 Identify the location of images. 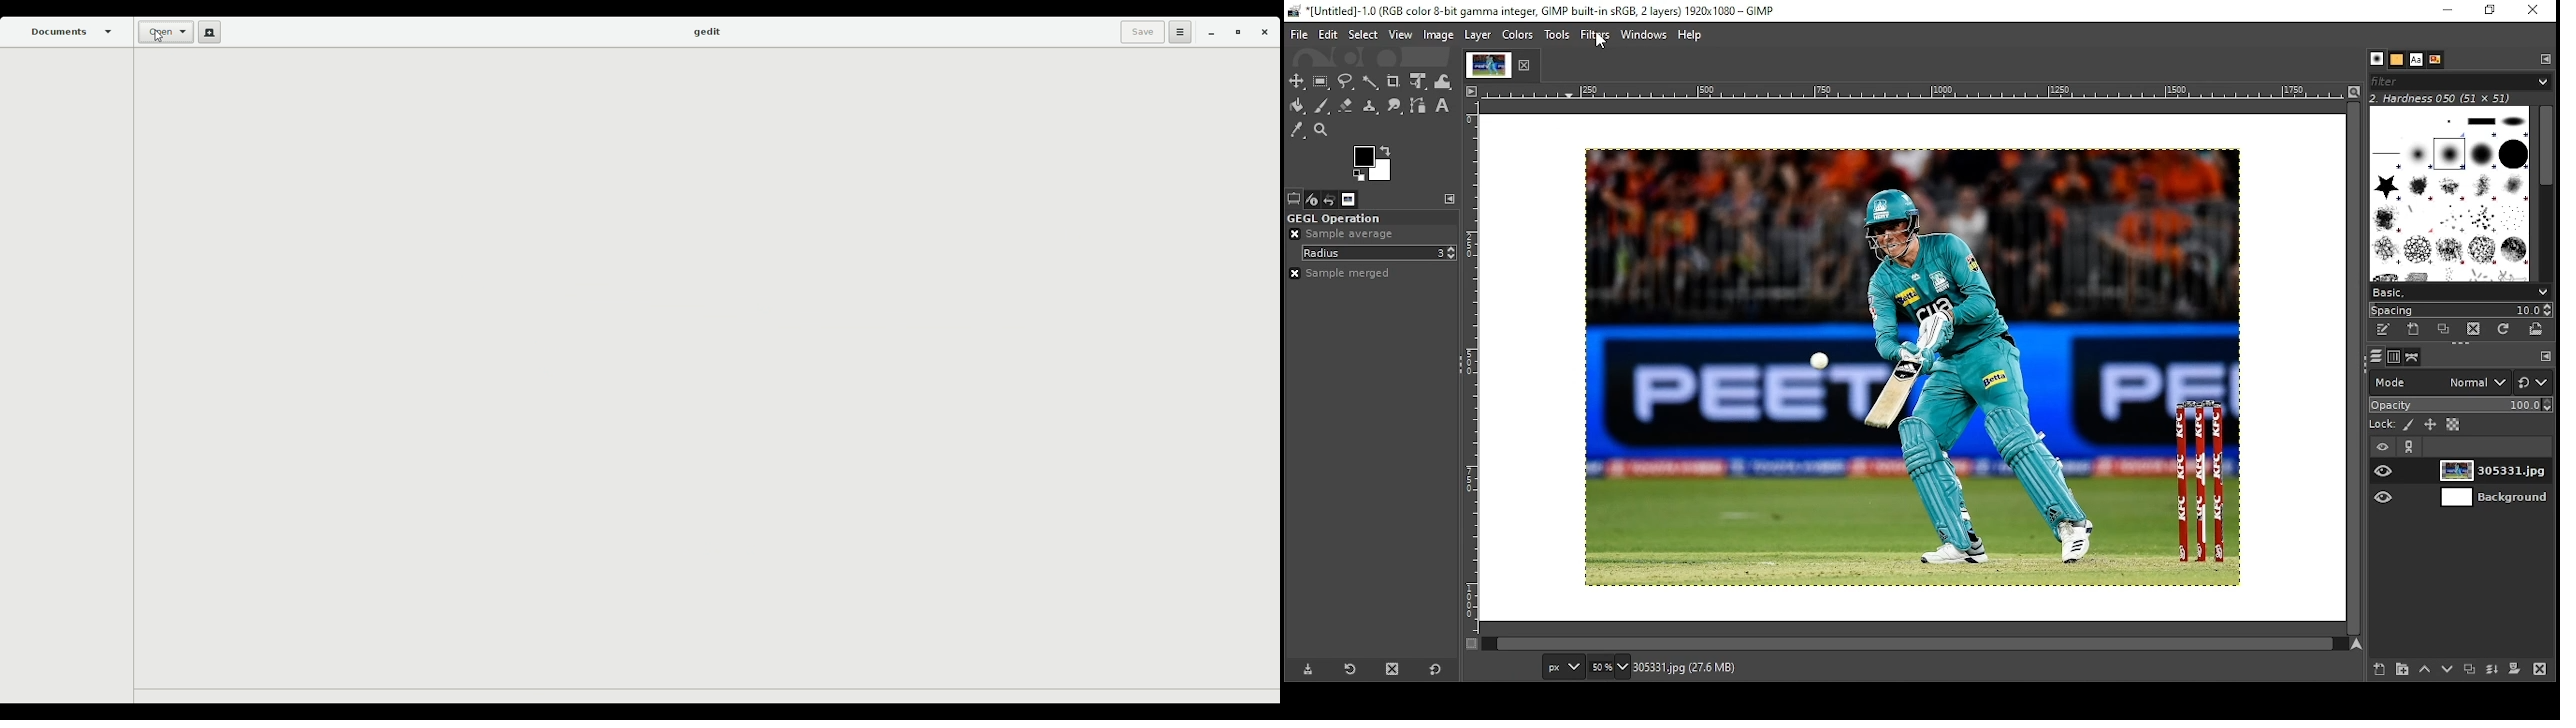
(1349, 200).